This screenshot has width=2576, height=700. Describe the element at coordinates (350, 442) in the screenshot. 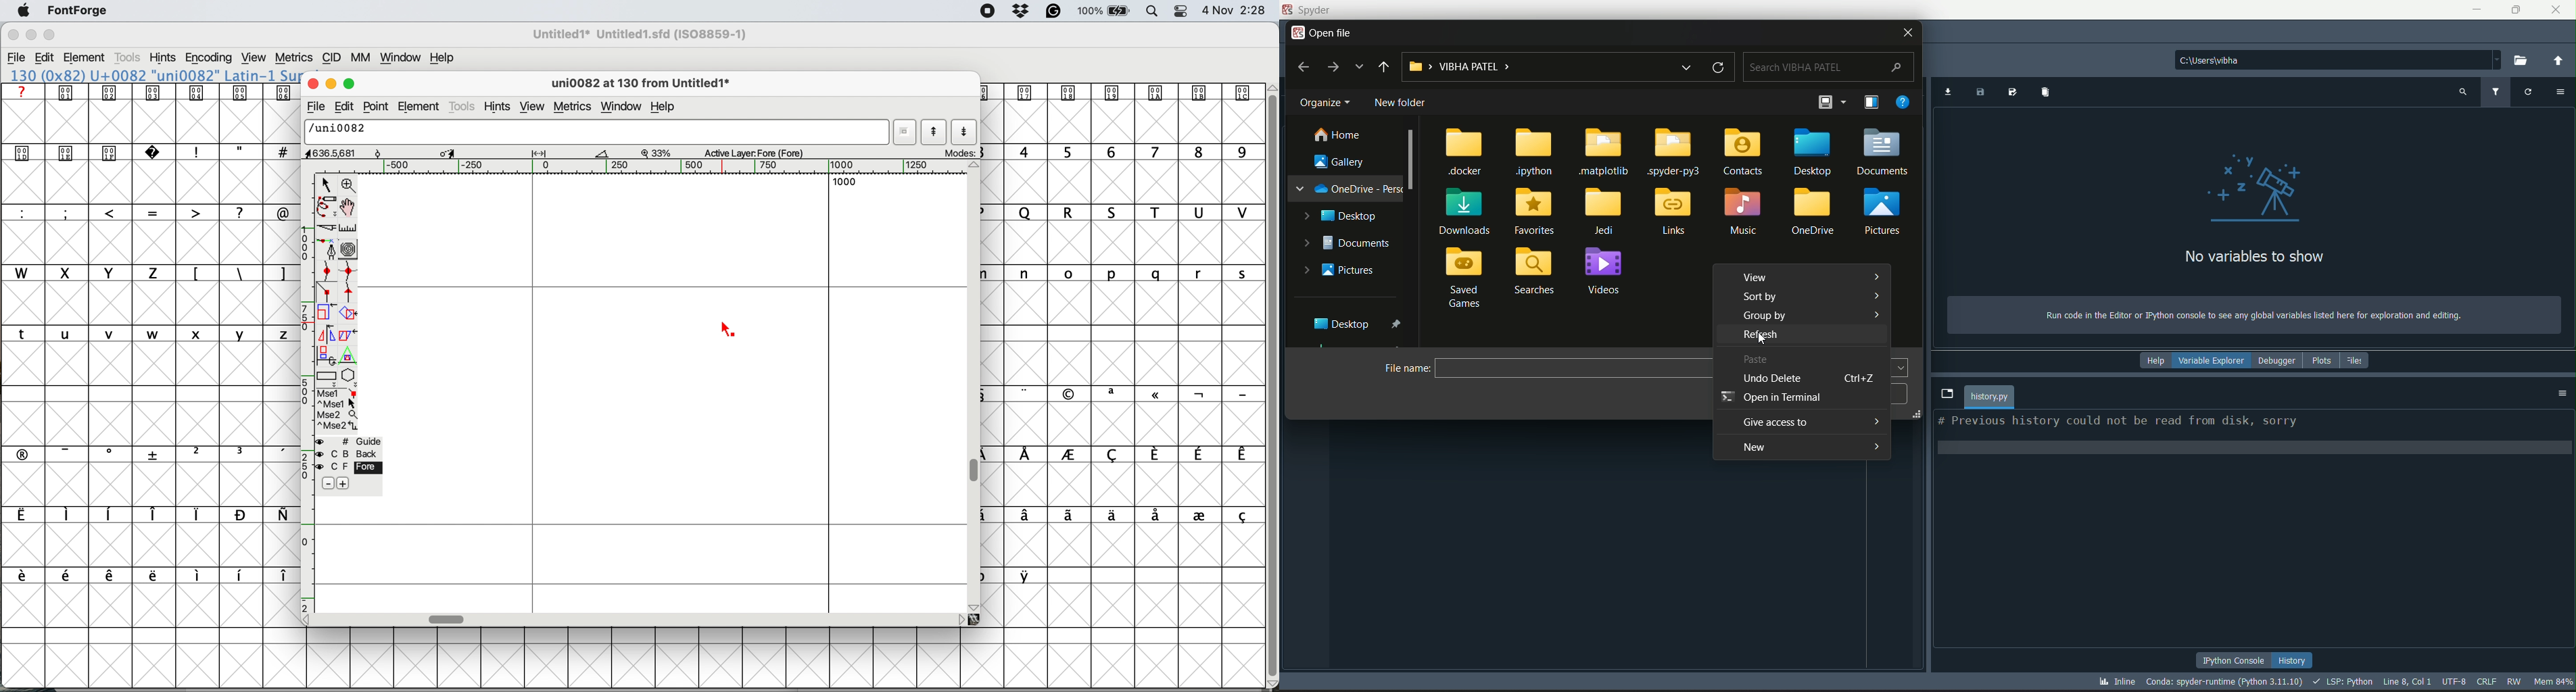

I see `guide` at that location.